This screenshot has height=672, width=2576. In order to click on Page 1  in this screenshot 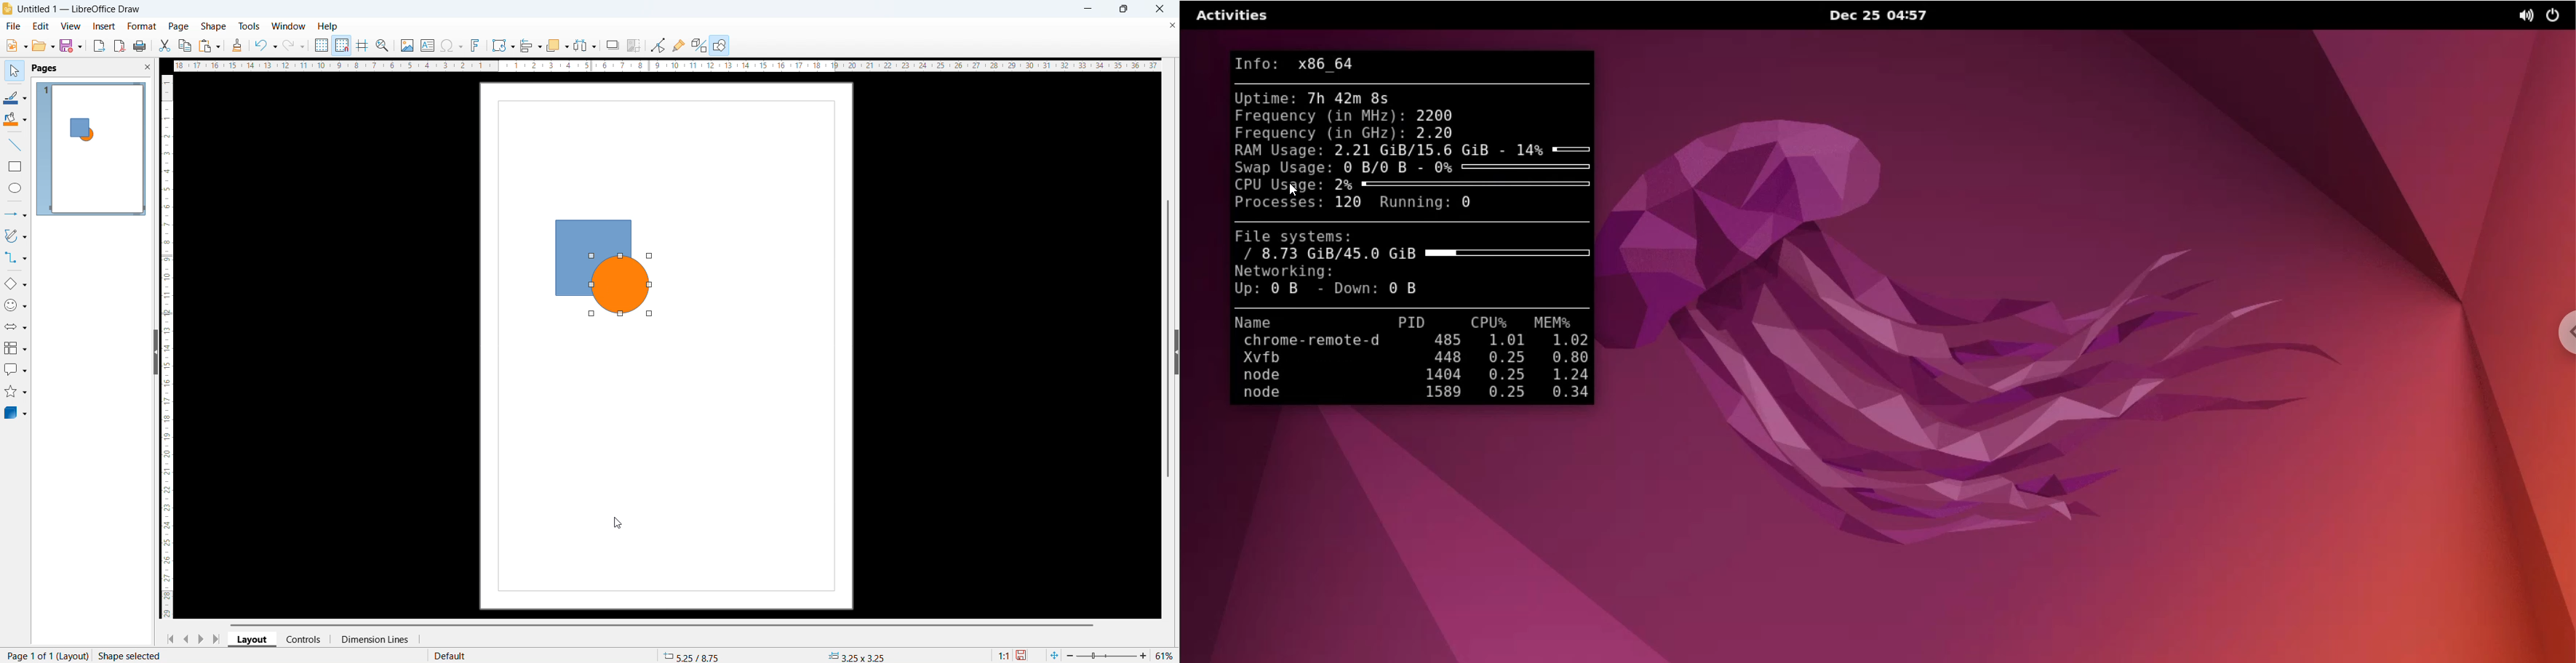, I will do `click(93, 150)`.